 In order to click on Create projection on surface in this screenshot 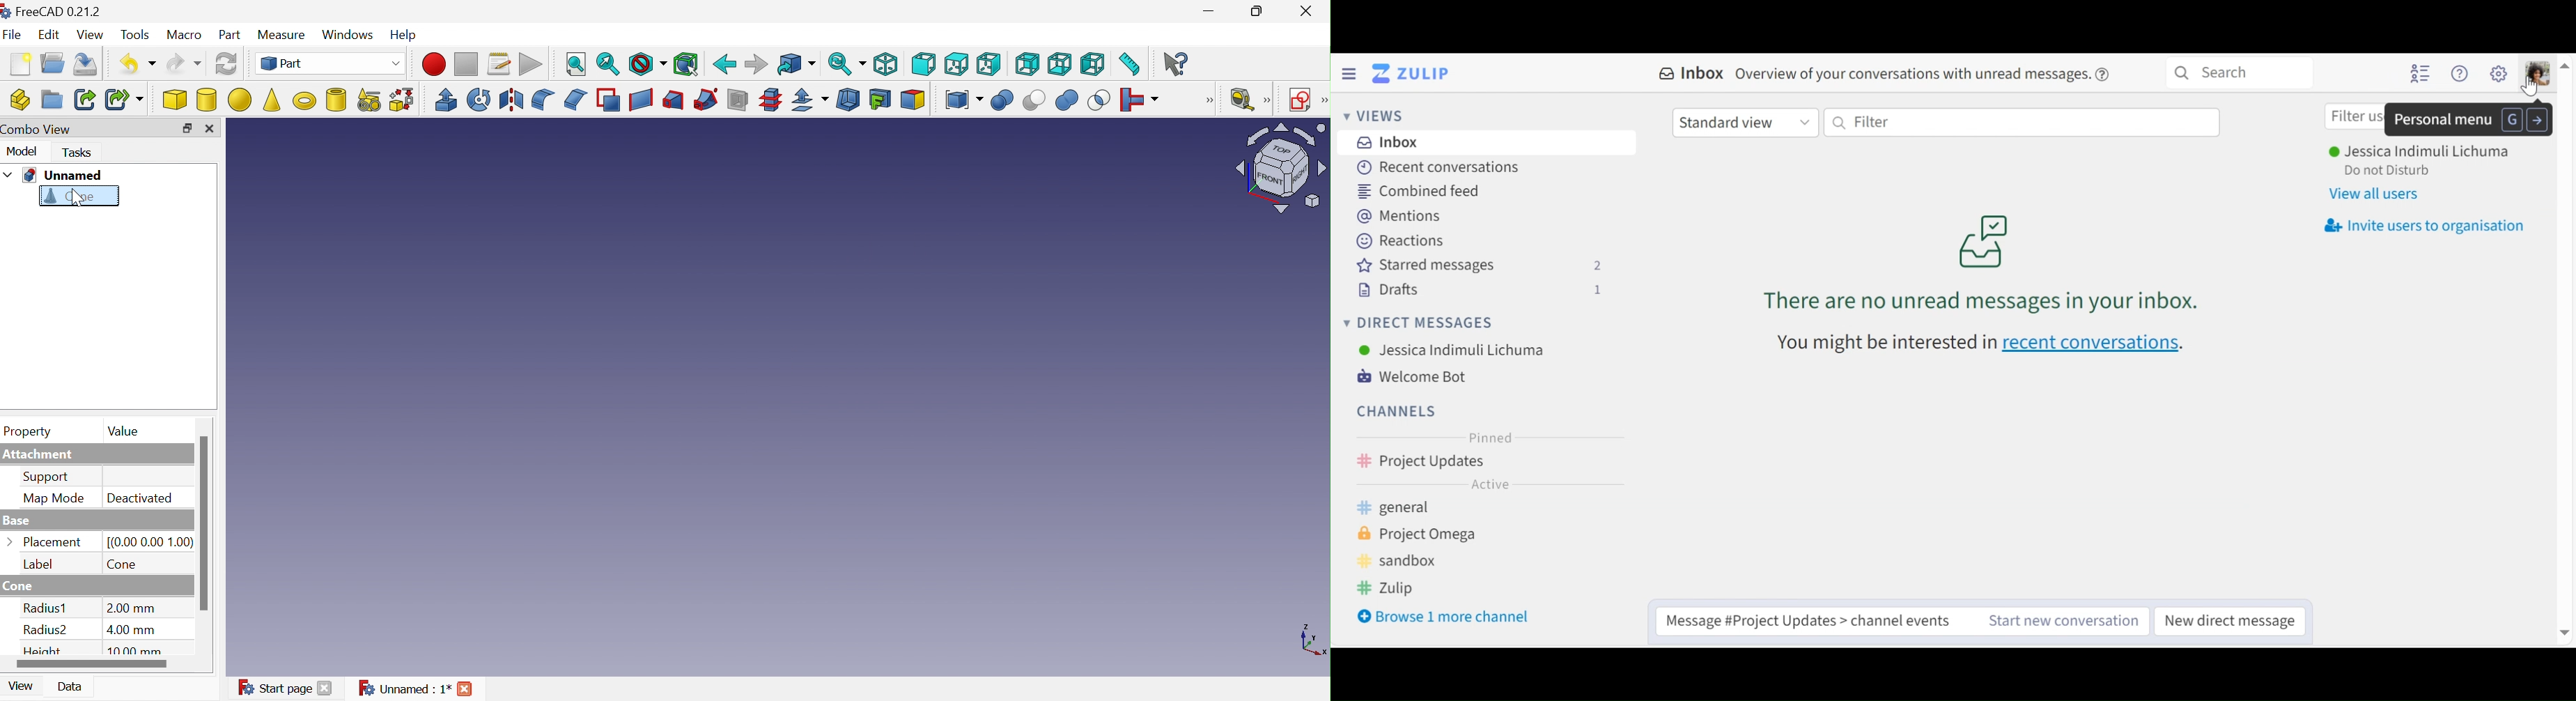, I will do `click(878, 99)`.